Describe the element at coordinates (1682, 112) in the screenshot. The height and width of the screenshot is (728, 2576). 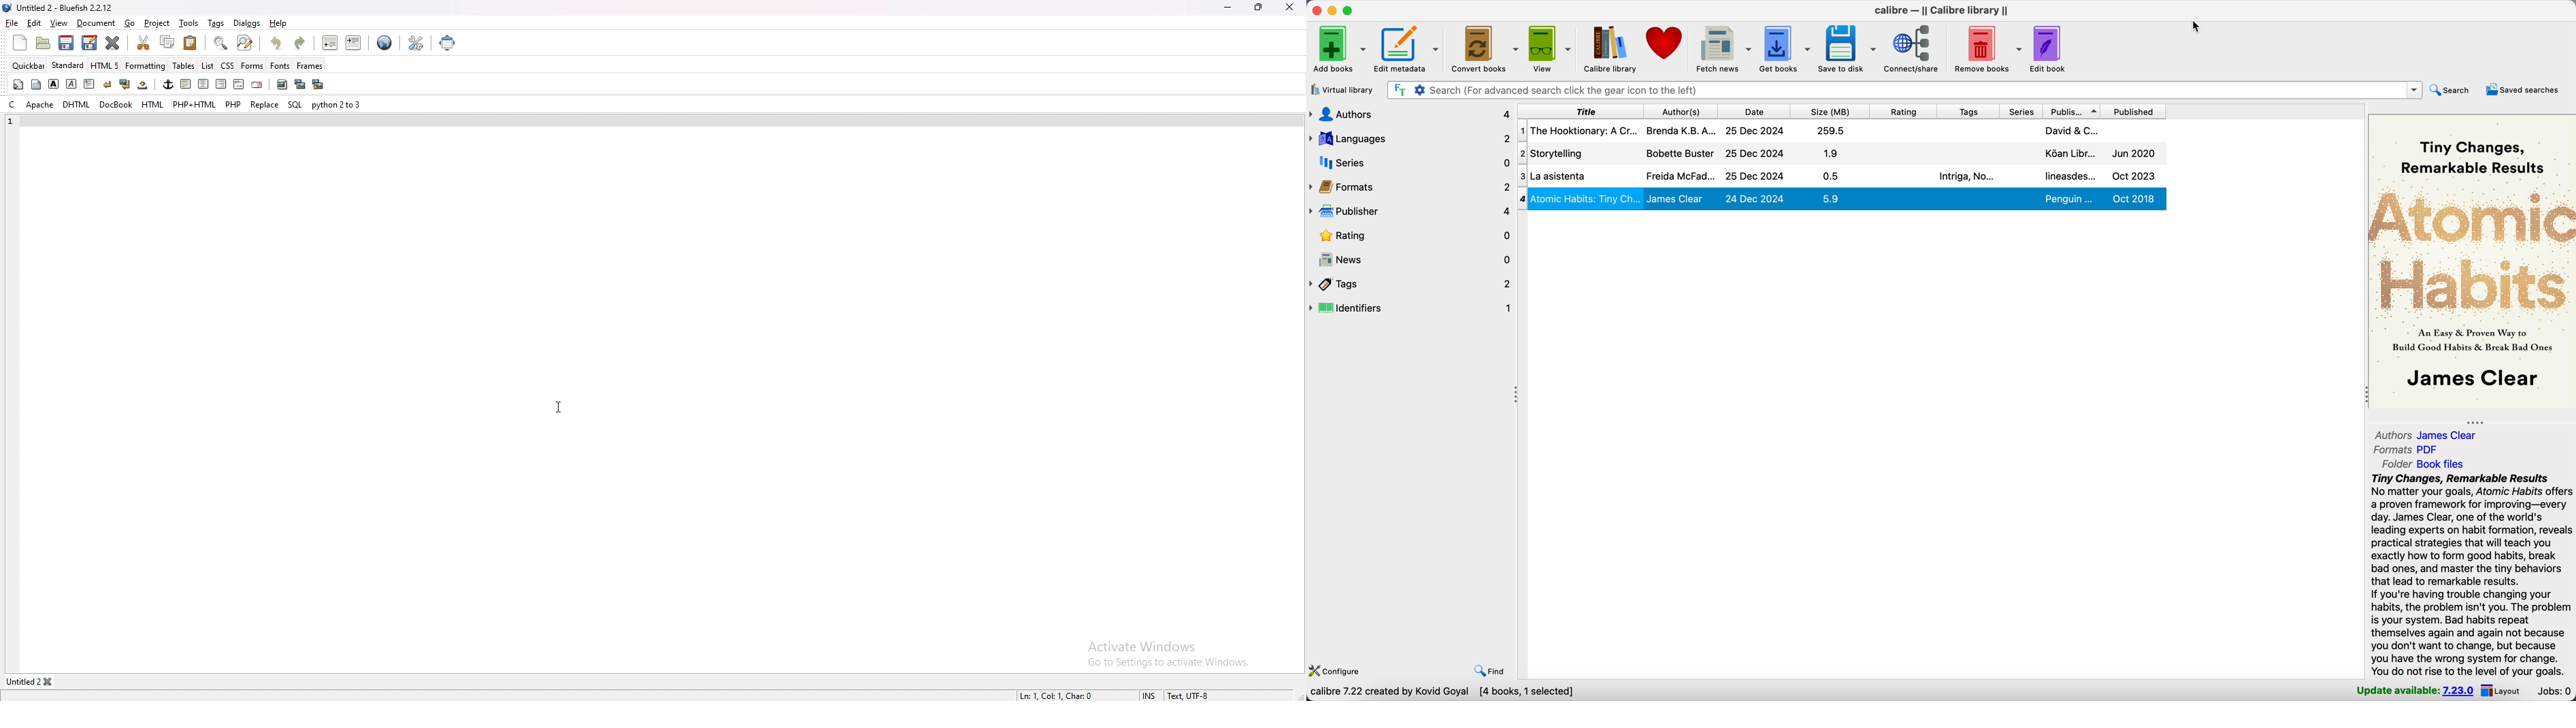
I see `authors` at that location.